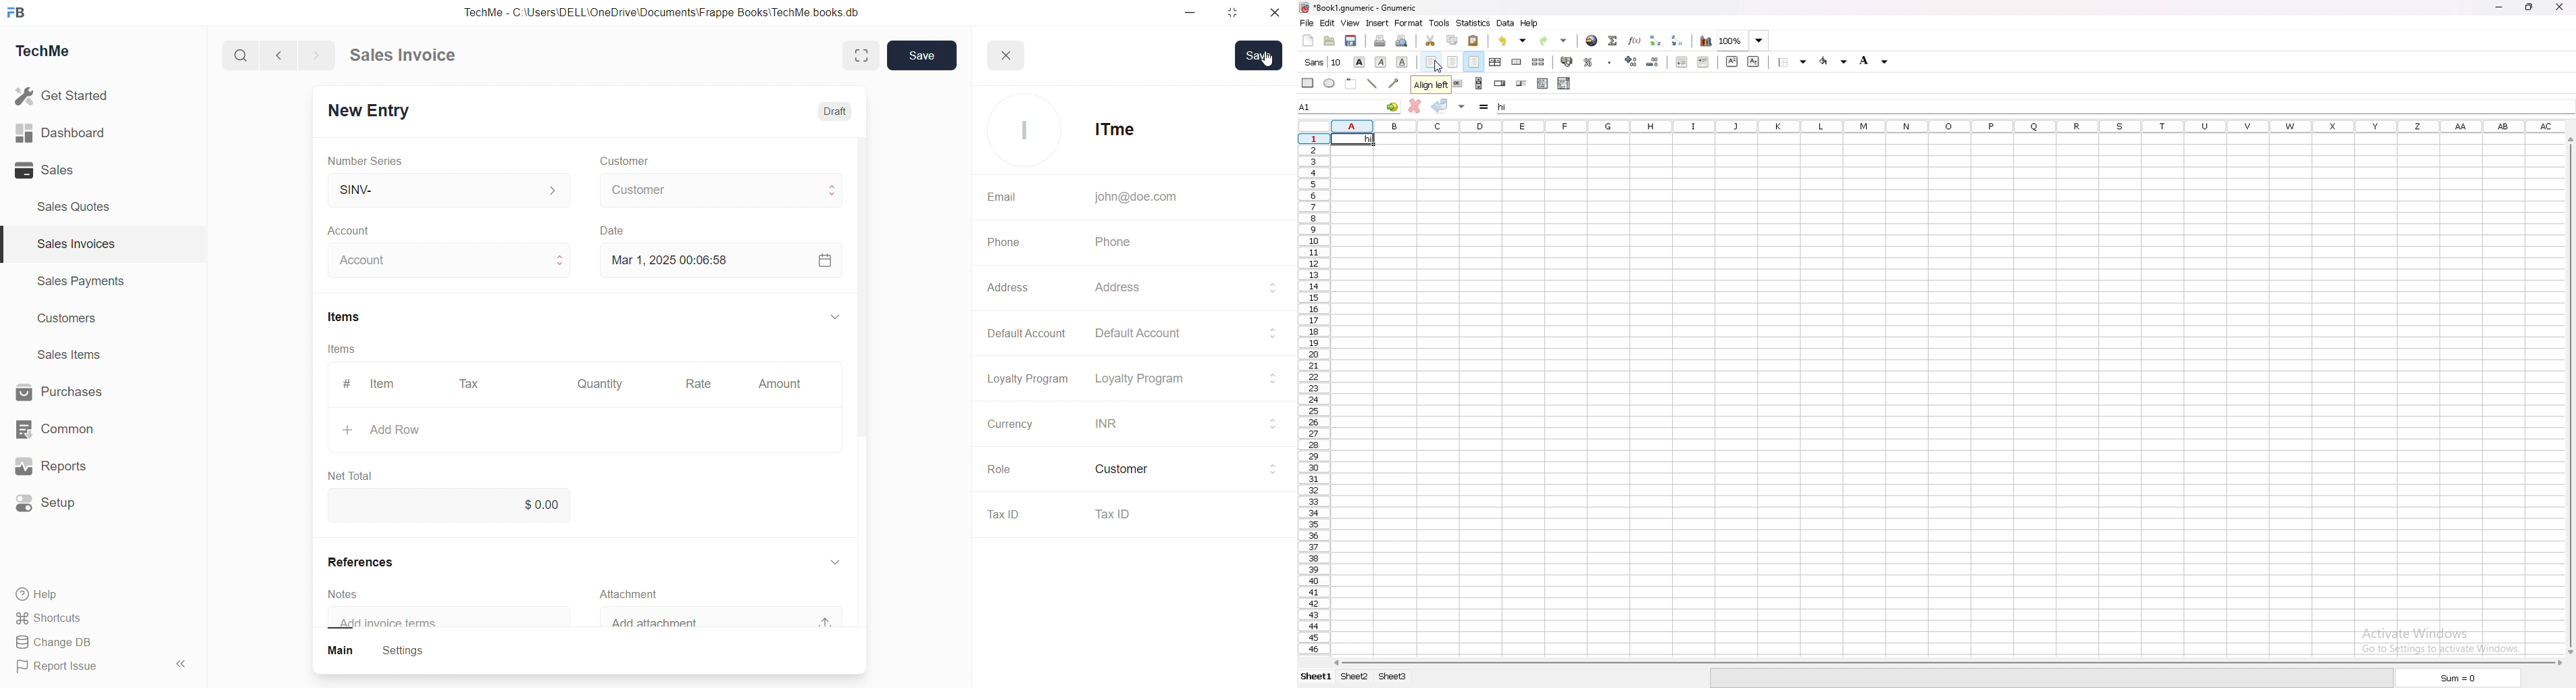  What do you see at coordinates (1259, 56) in the screenshot?
I see `Save` at bounding box center [1259, 56].